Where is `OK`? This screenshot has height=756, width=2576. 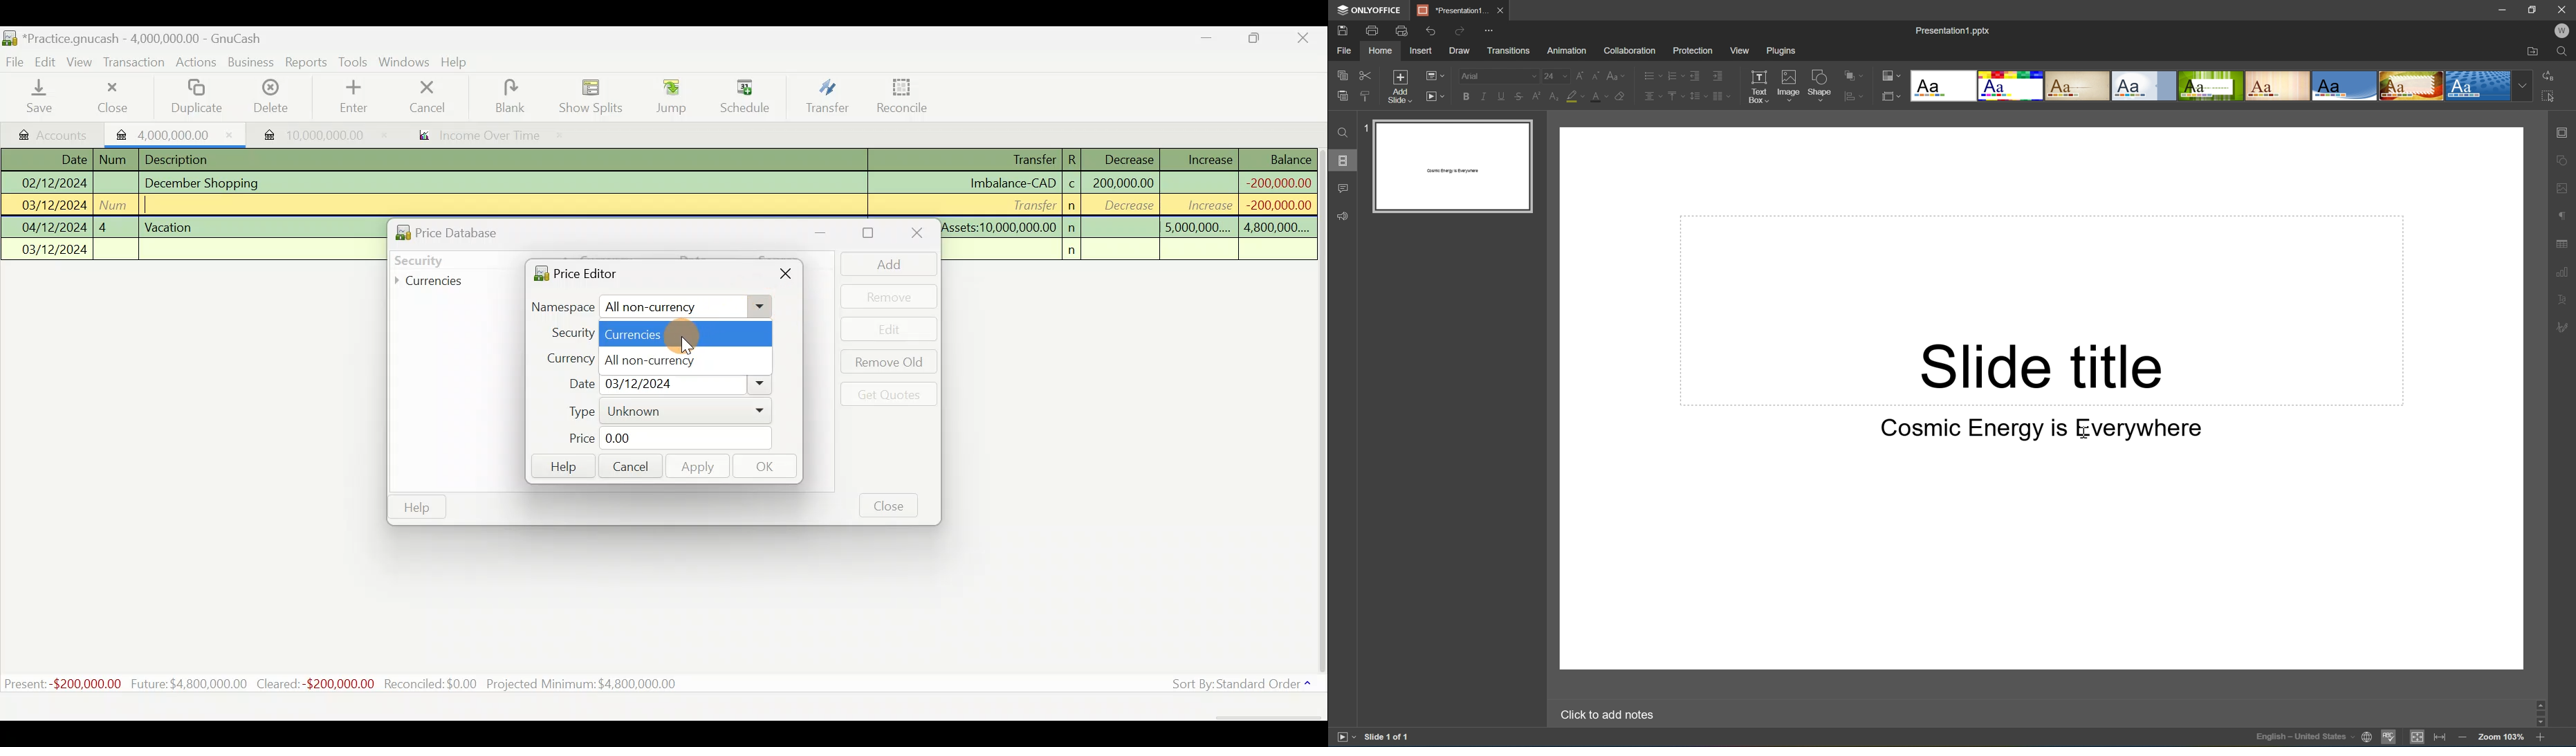
OK is located at coordinates (769, 468).